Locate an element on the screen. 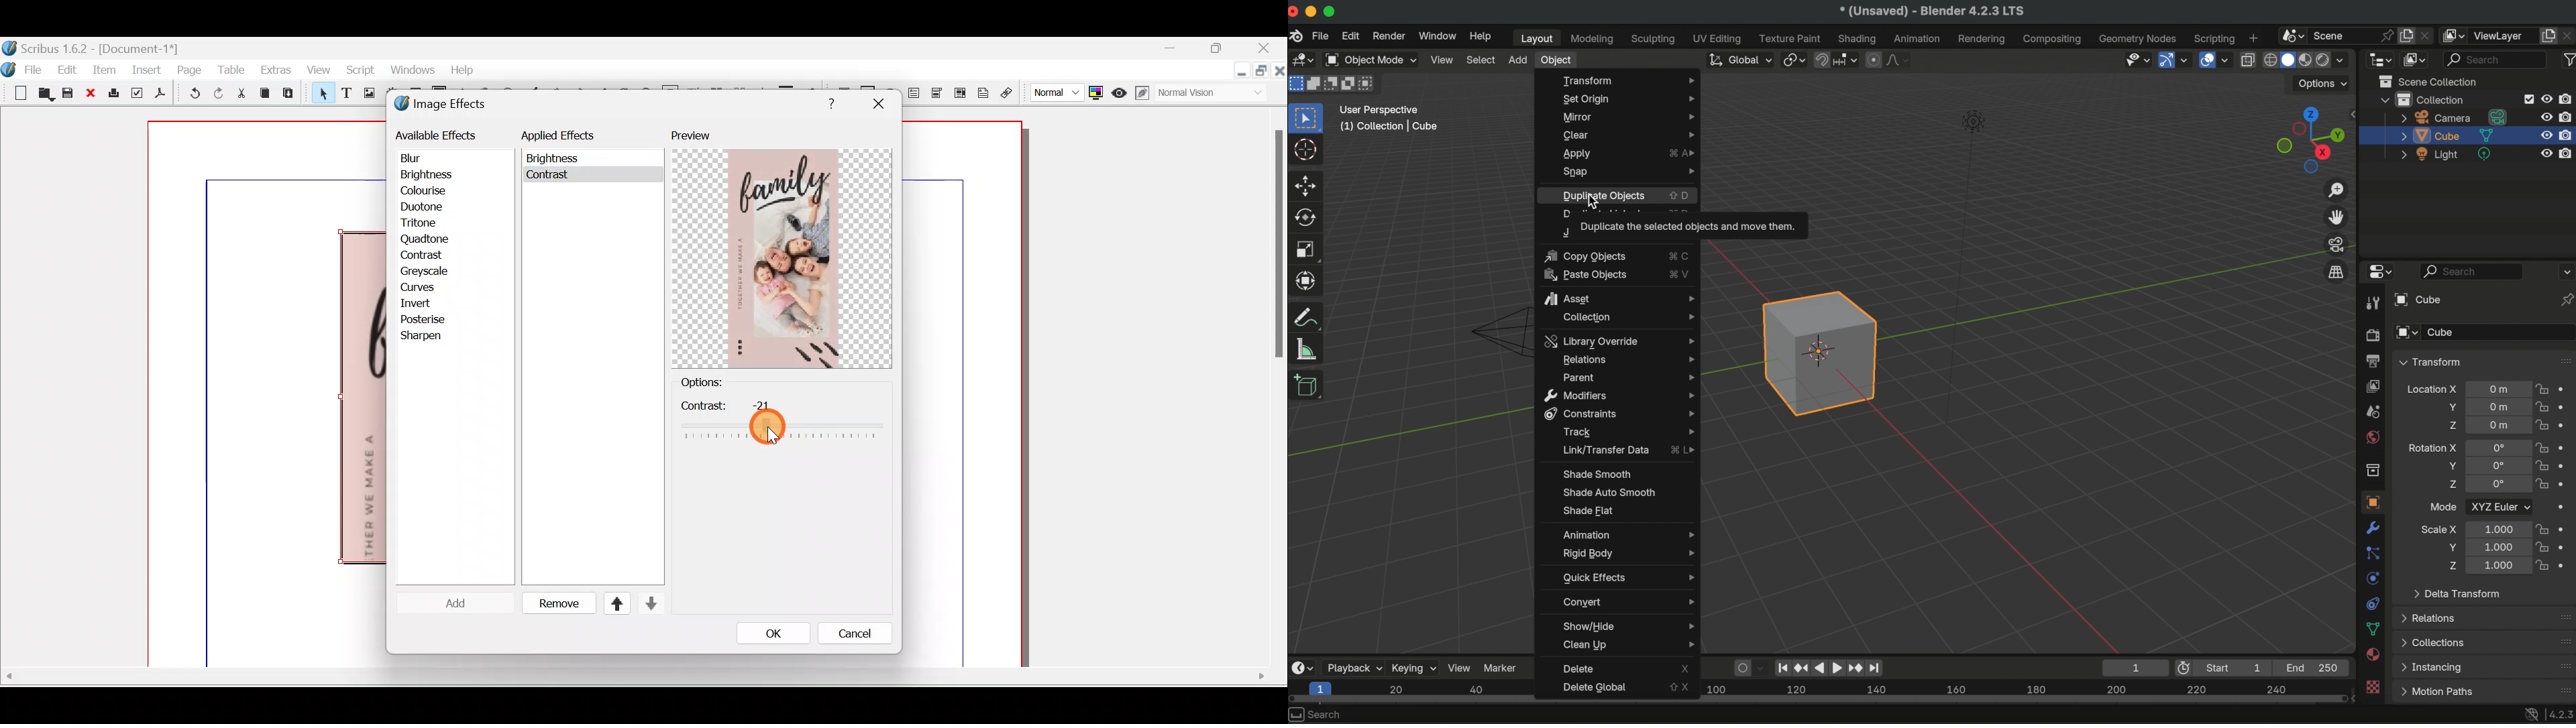 This screenshot has height=728, width=2576. marker is located at coordinates (1503, 666).